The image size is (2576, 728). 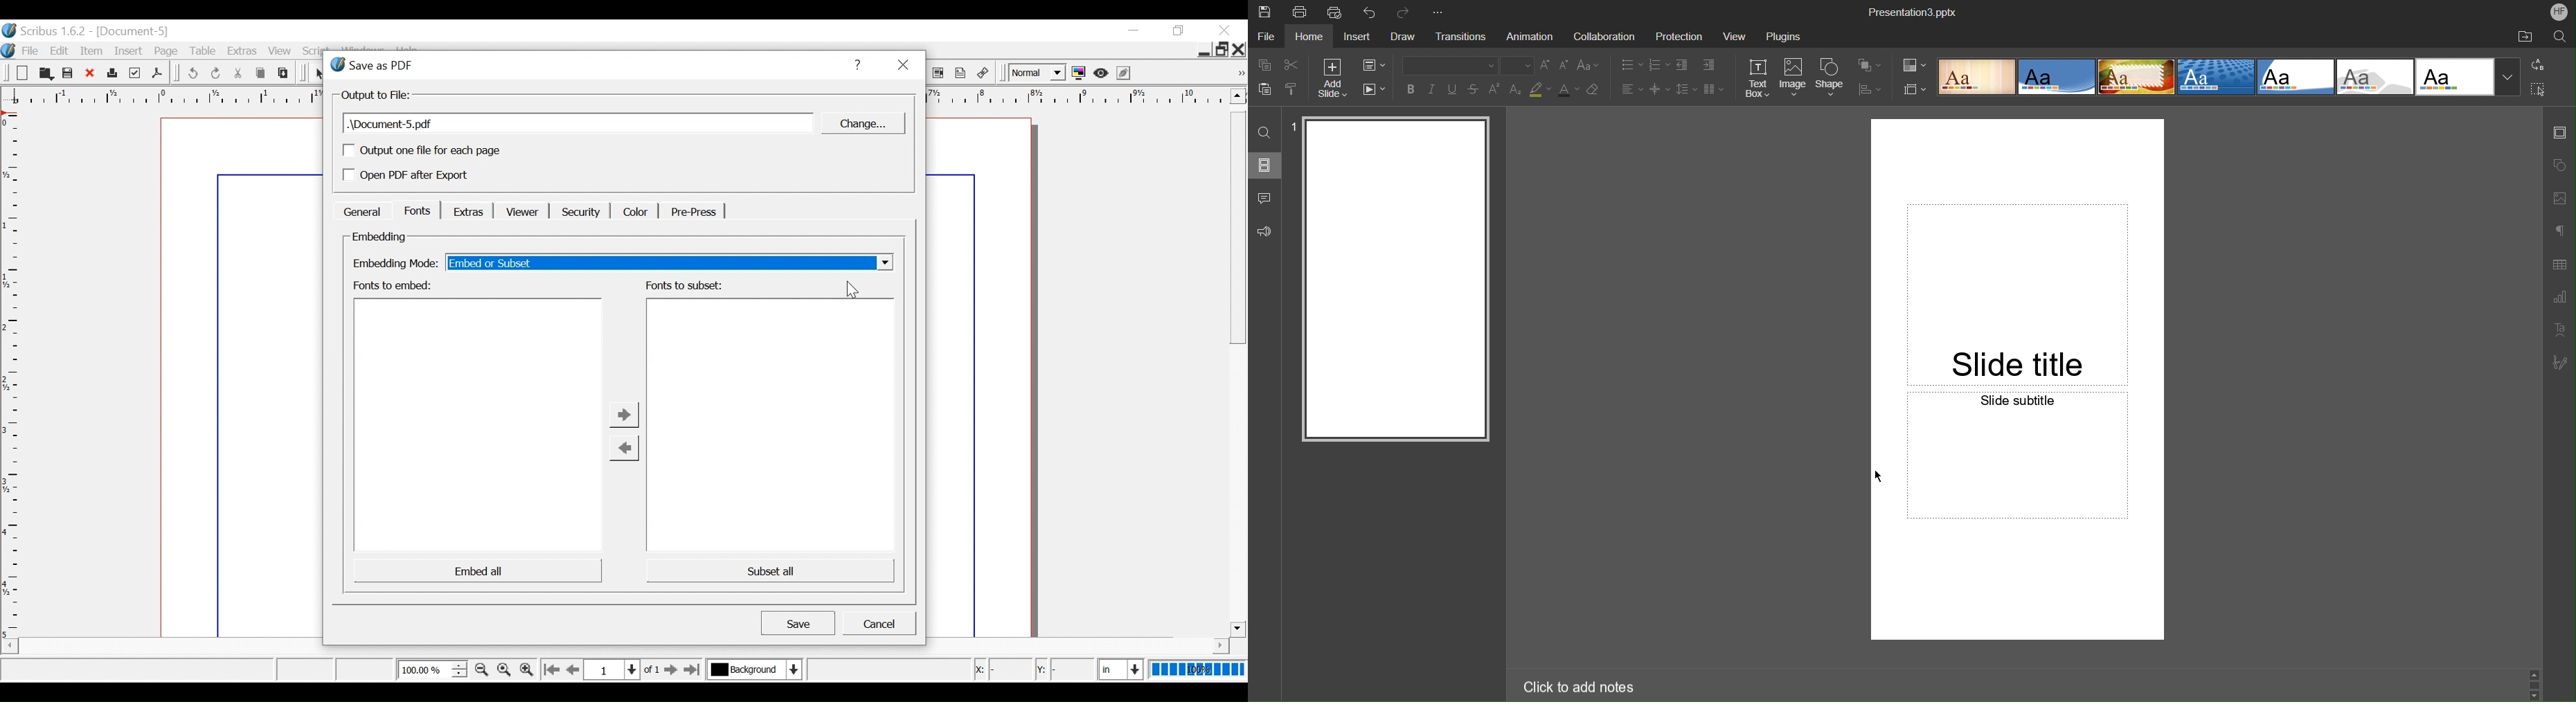 What do you see at coordinates (902, 66) in the screenshot?
I see `Close` at bounding box center [902, 66].